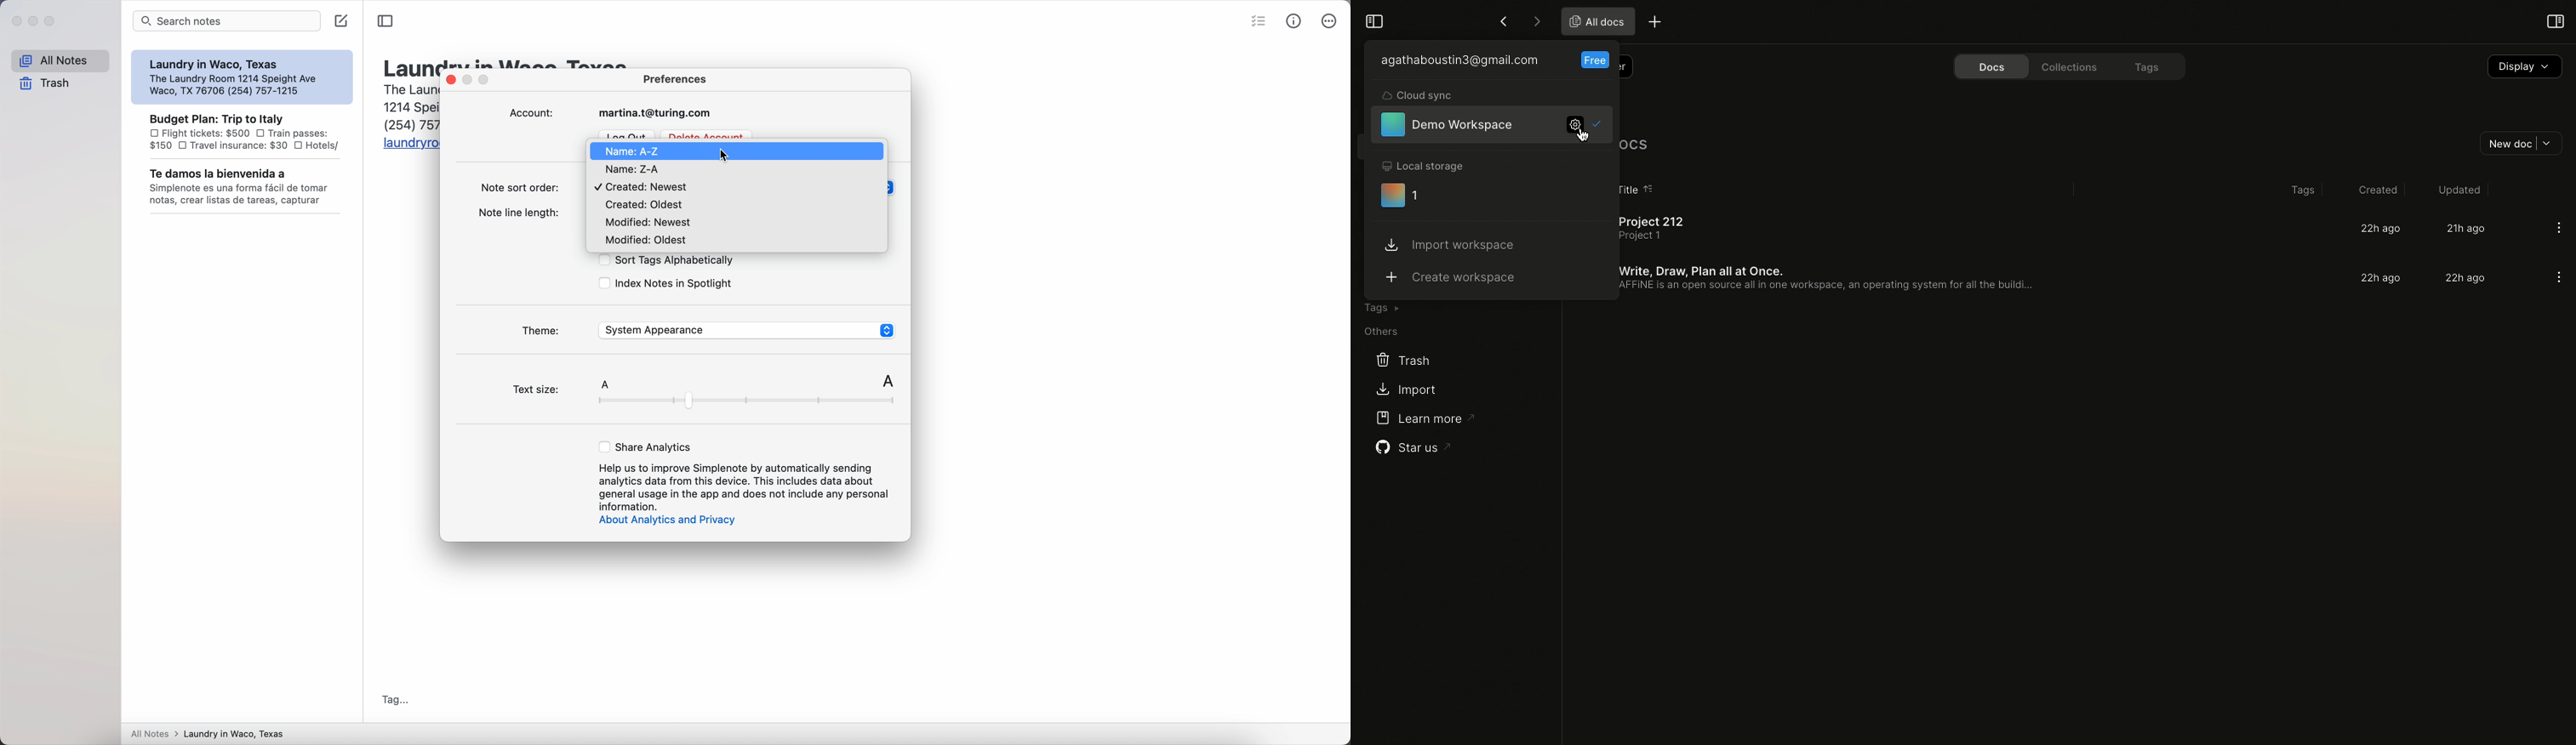 This screenshot has height=756, width=2576. What do you see at coordinates (702, 393) in the screenshot?
I see `text size` at bounding box center [702, 393].